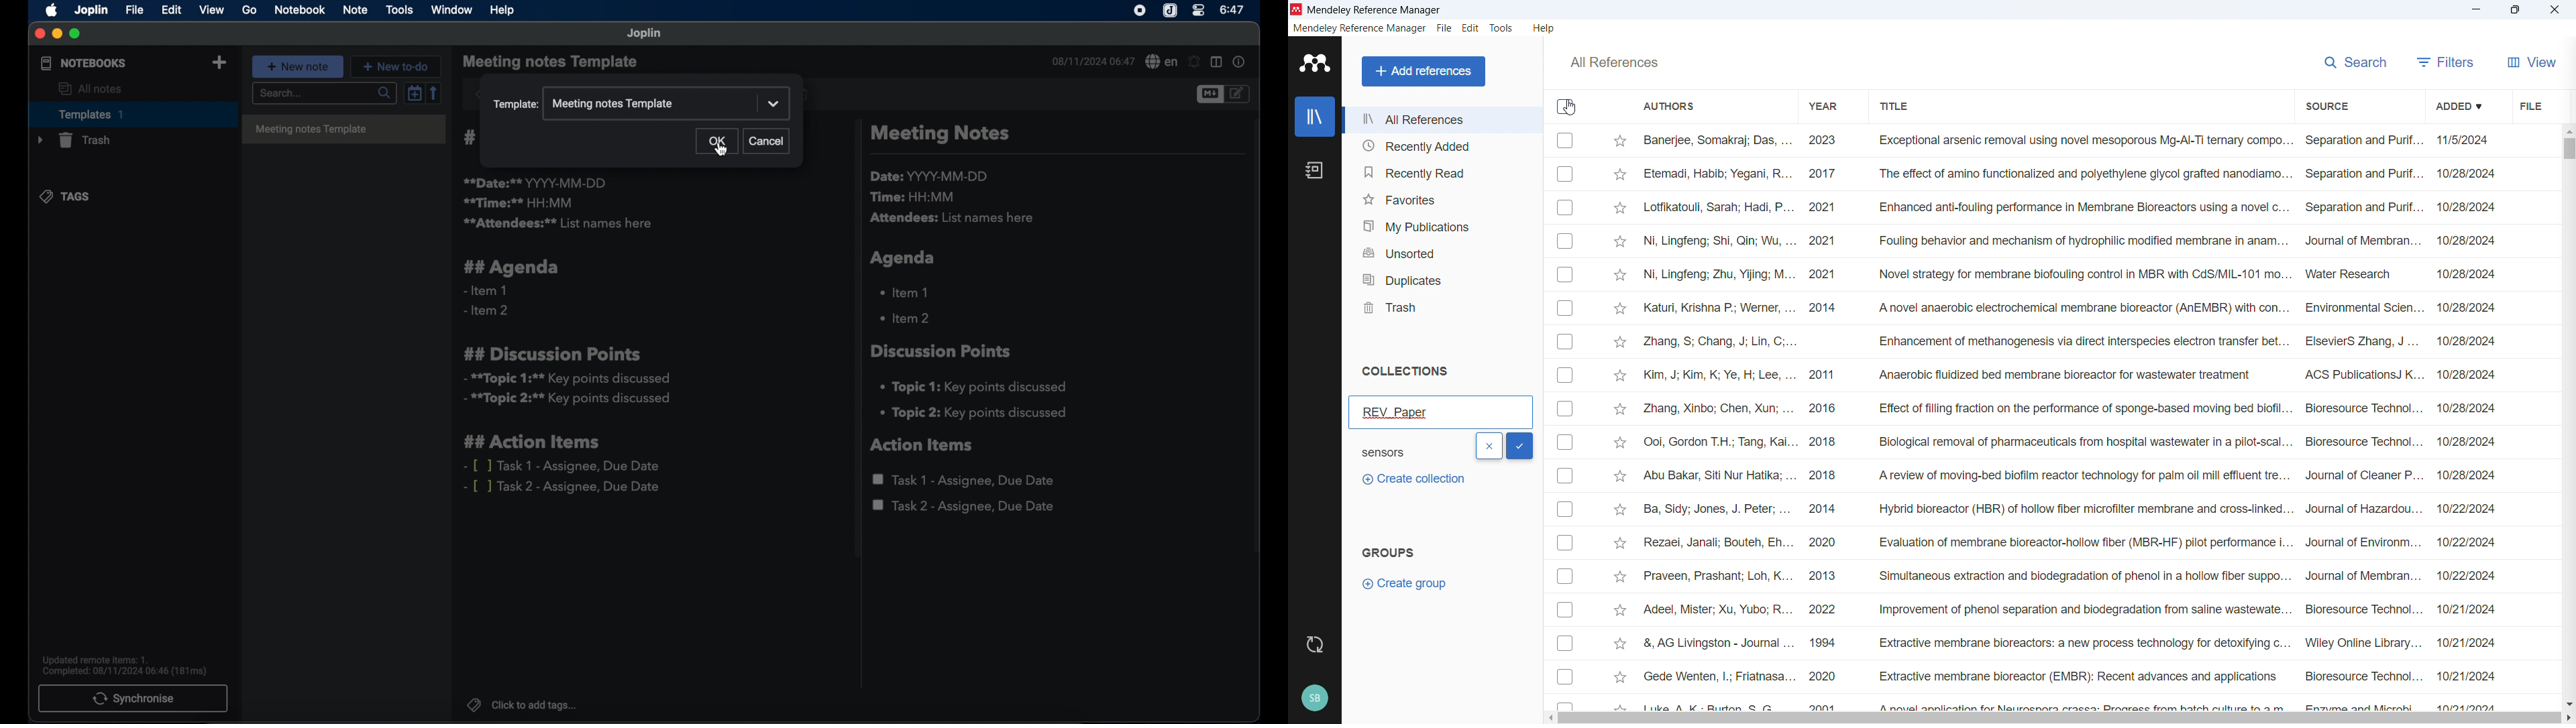  I want to click on Library , so click(1314, 116).